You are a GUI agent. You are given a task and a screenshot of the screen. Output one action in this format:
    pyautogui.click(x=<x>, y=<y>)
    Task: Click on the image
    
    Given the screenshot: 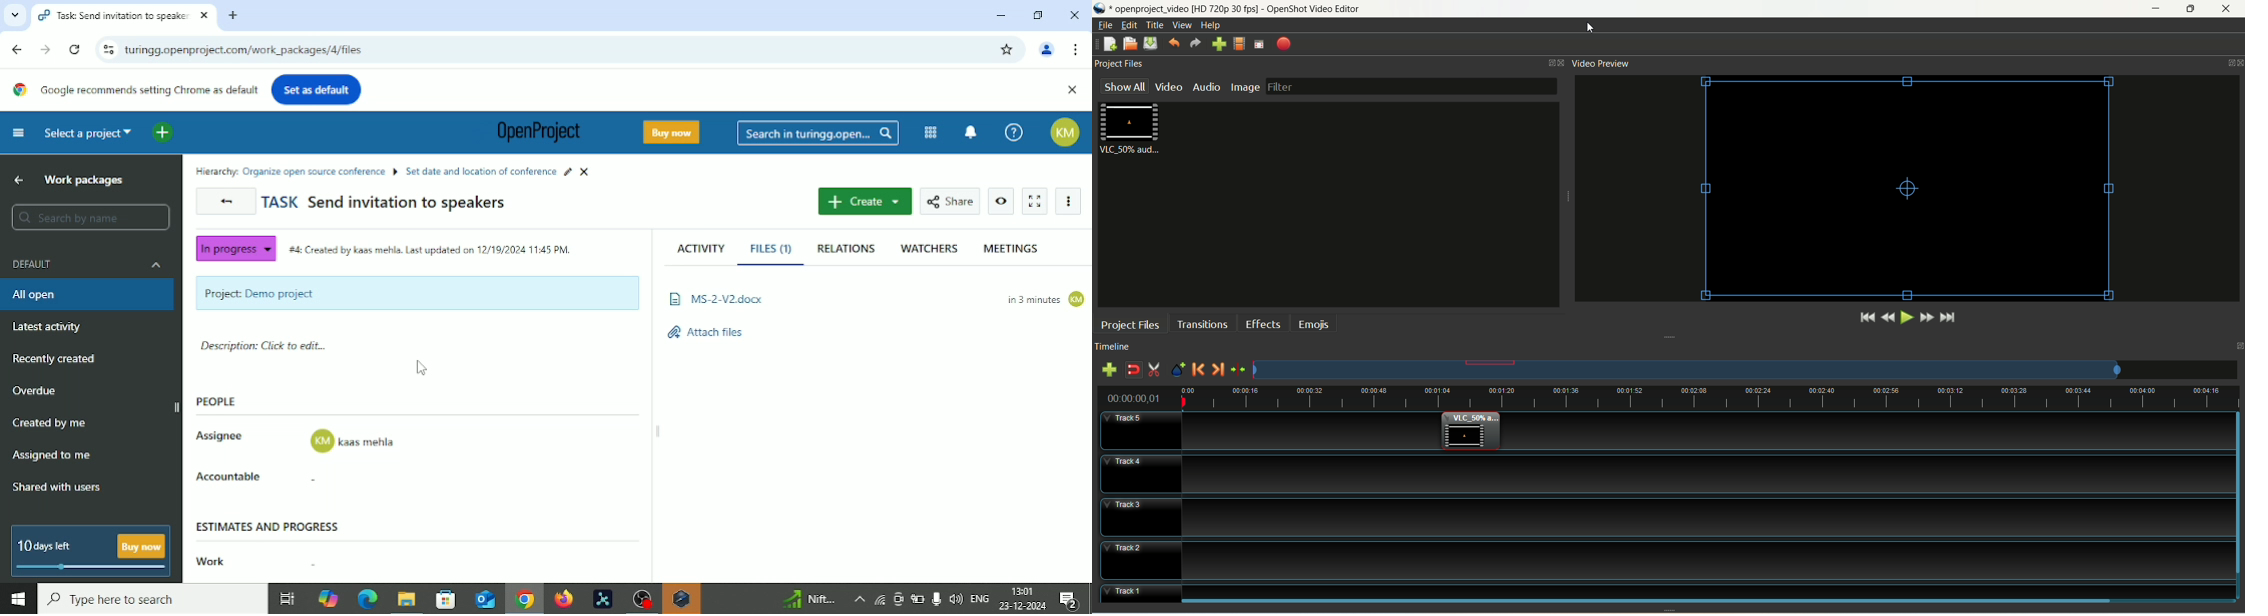 What is the action you would take?
    pyautogui.click(x=1245, y=87)
    